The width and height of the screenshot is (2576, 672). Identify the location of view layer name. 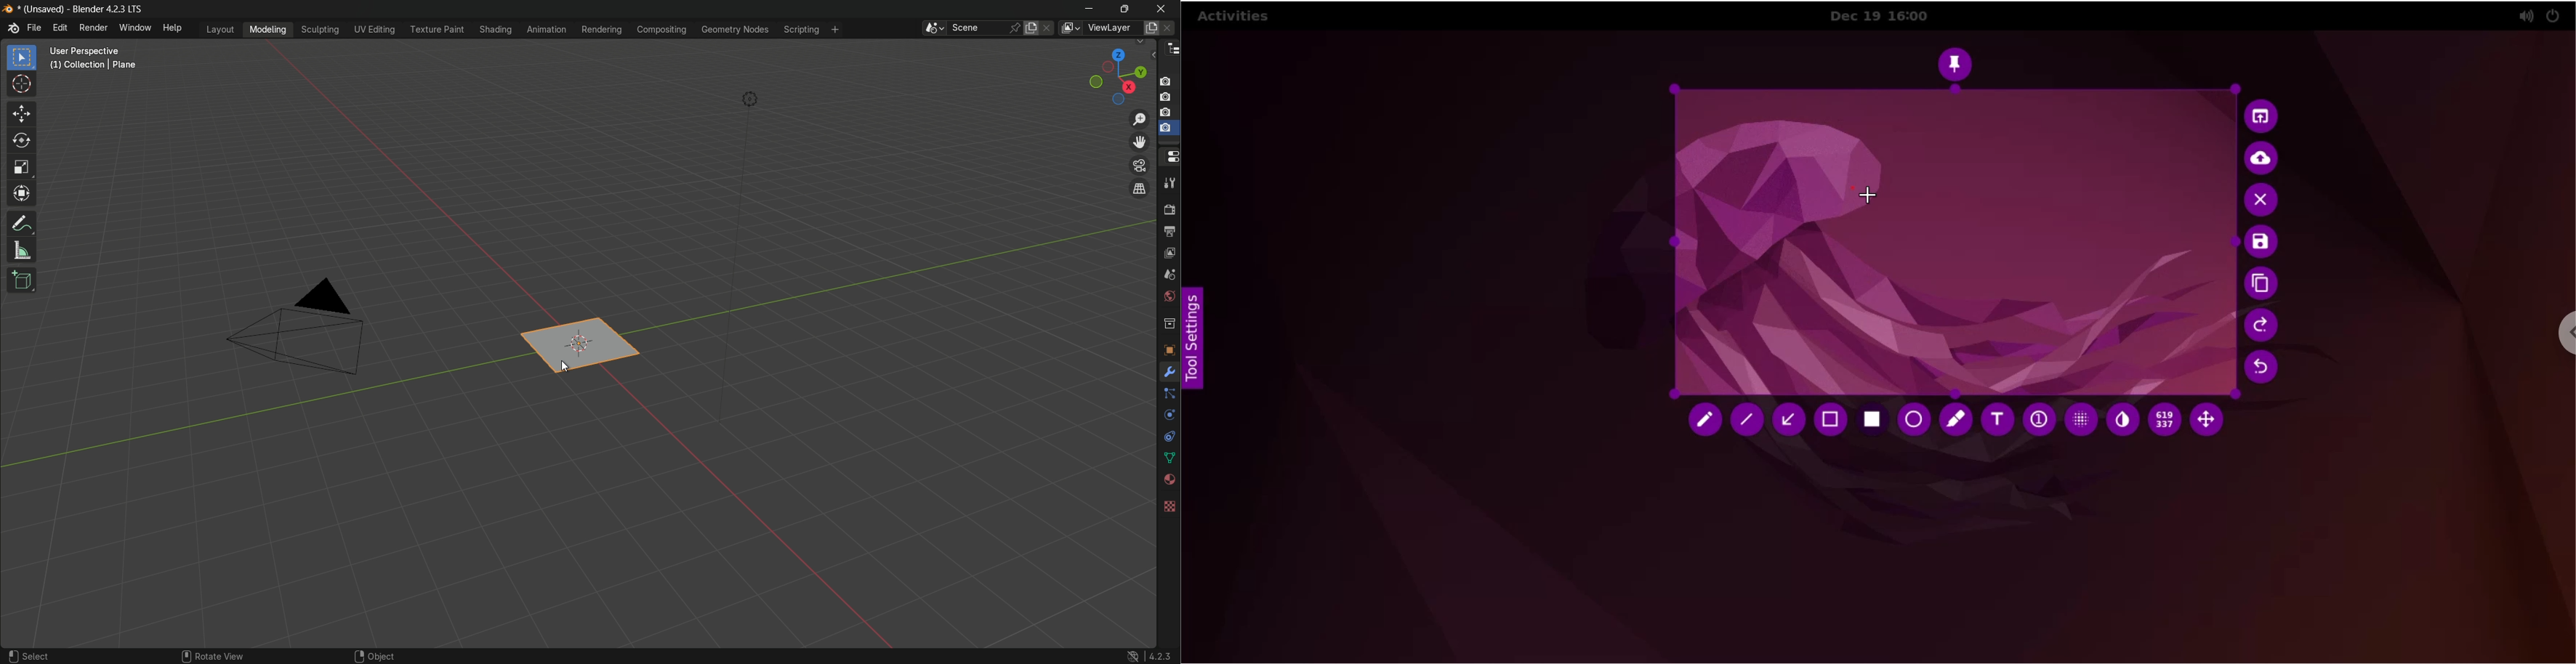
(1113, 27).